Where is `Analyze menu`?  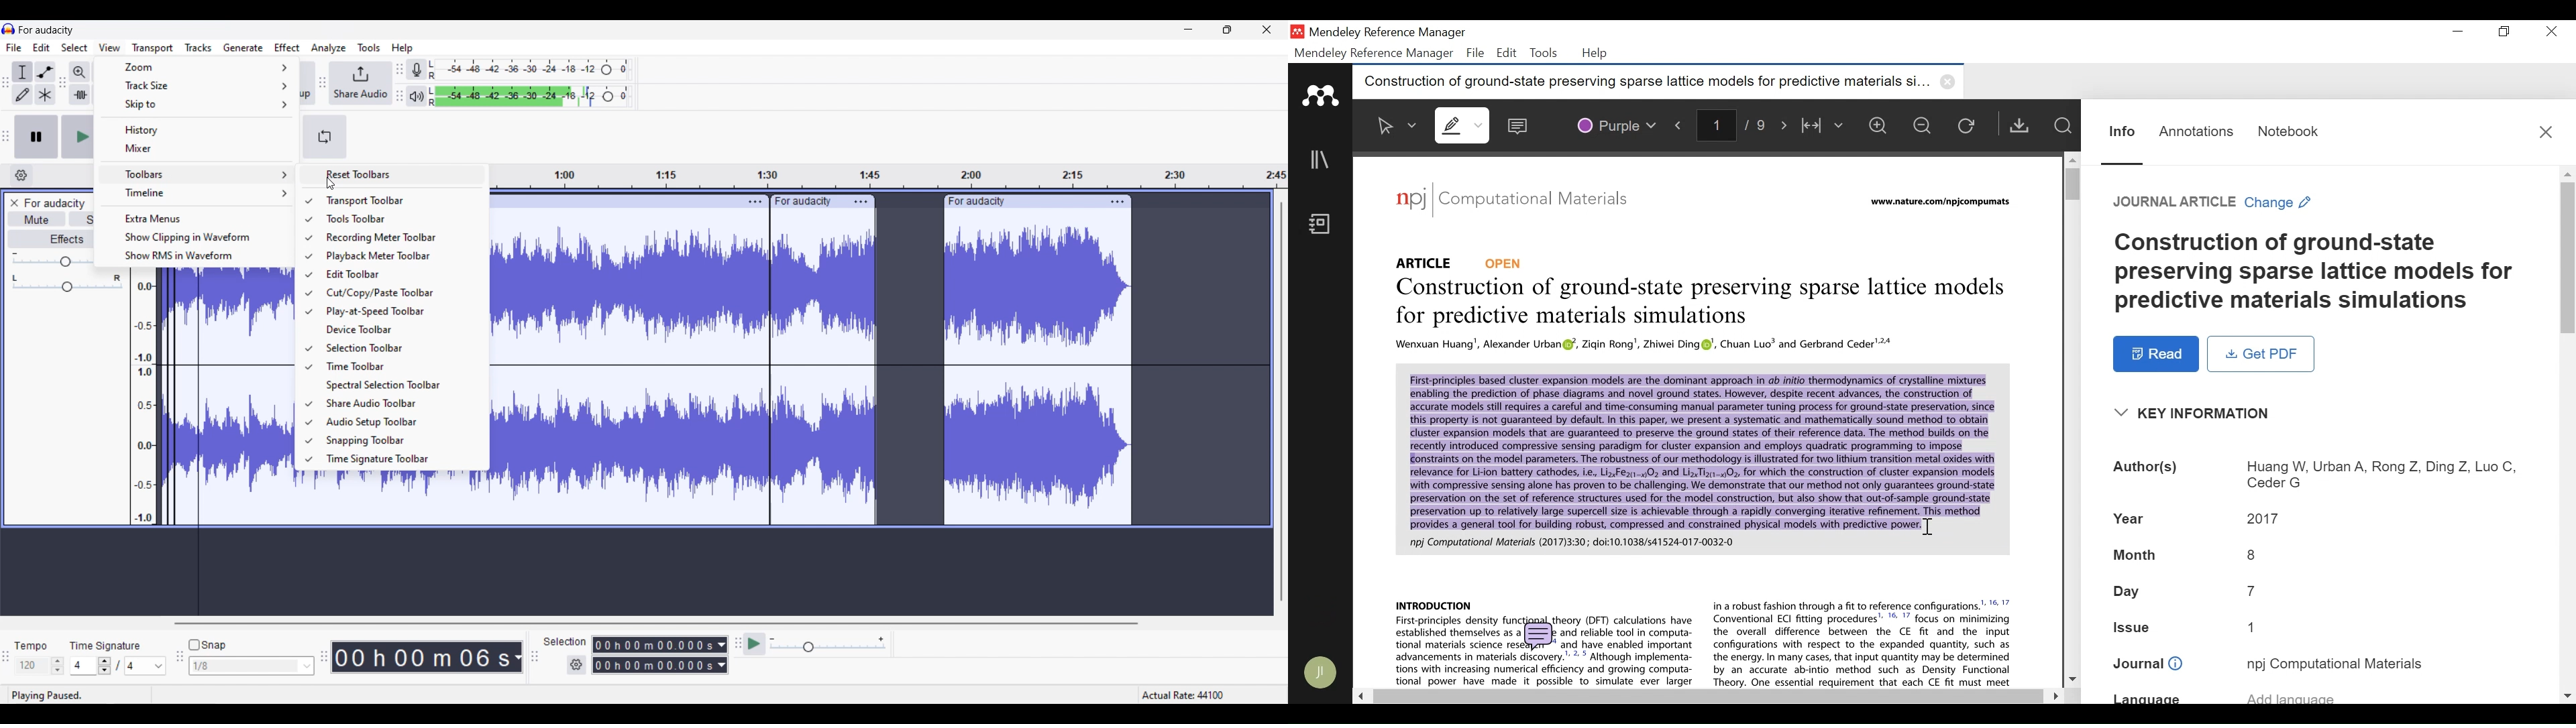 Analyze menu is located at coordinates (329, 48).